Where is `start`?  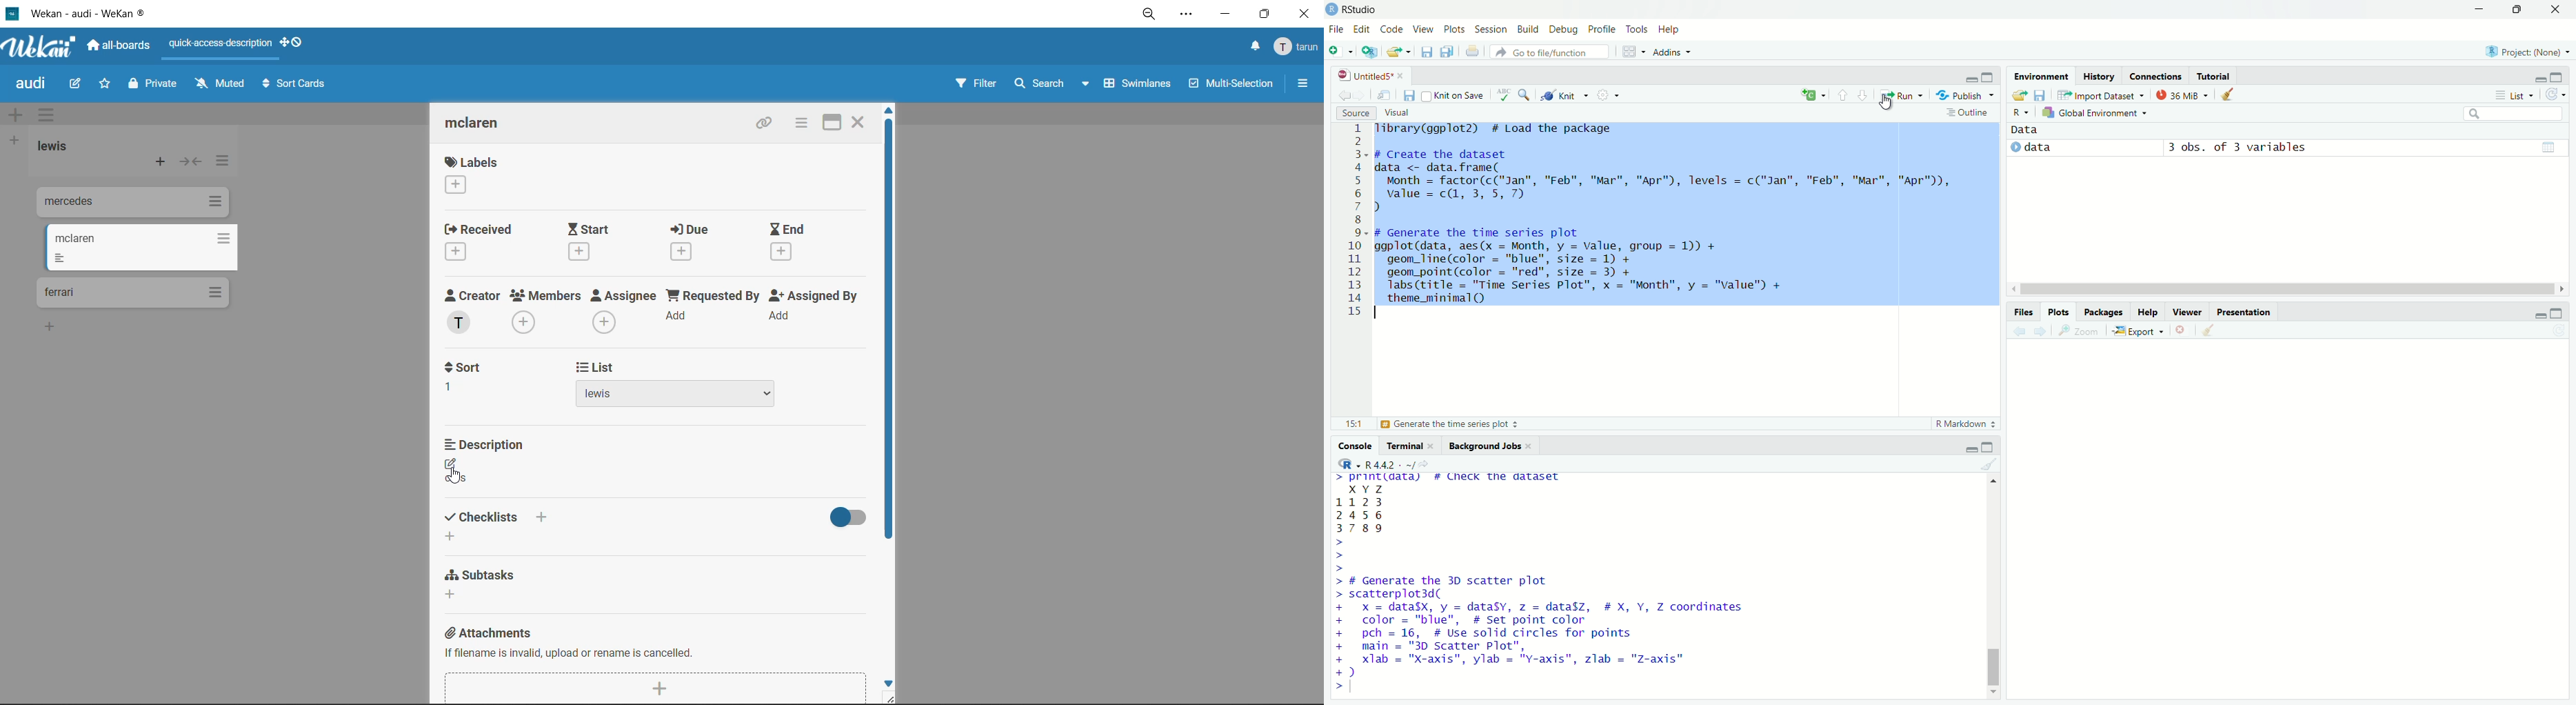 start is located at coordinates (594, 241).